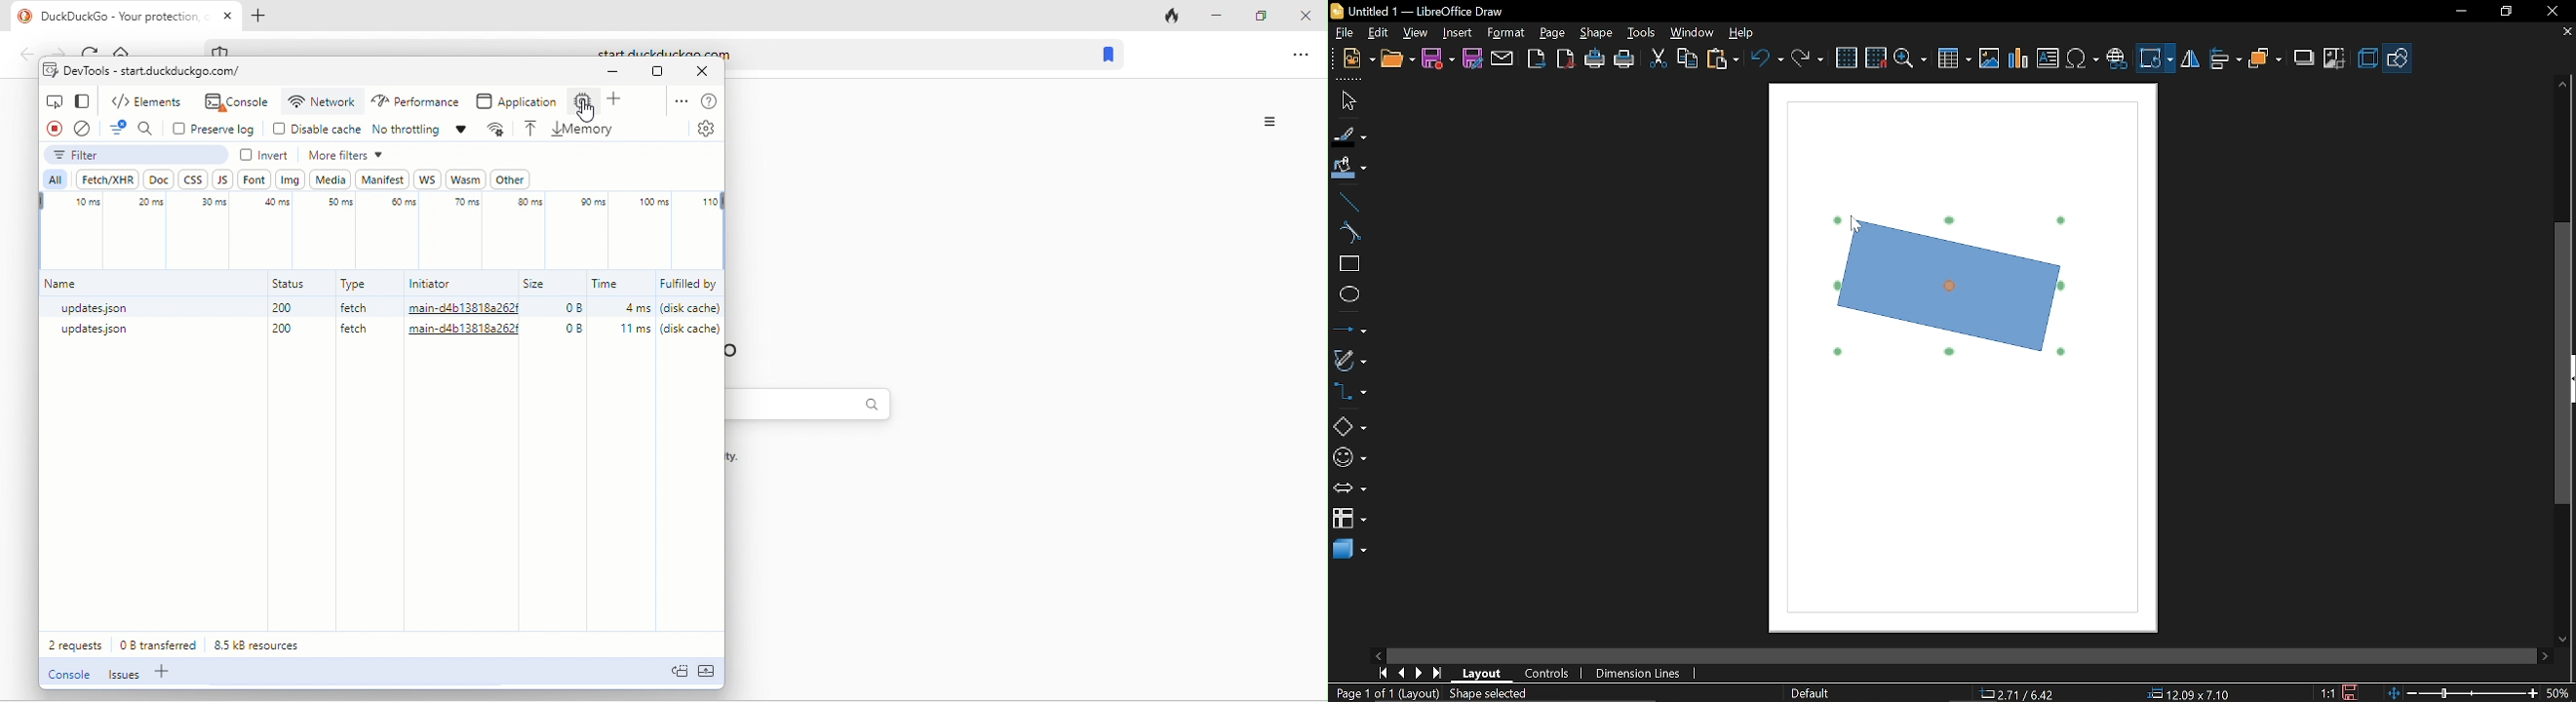  I want to click on expand, so click(710, 678).